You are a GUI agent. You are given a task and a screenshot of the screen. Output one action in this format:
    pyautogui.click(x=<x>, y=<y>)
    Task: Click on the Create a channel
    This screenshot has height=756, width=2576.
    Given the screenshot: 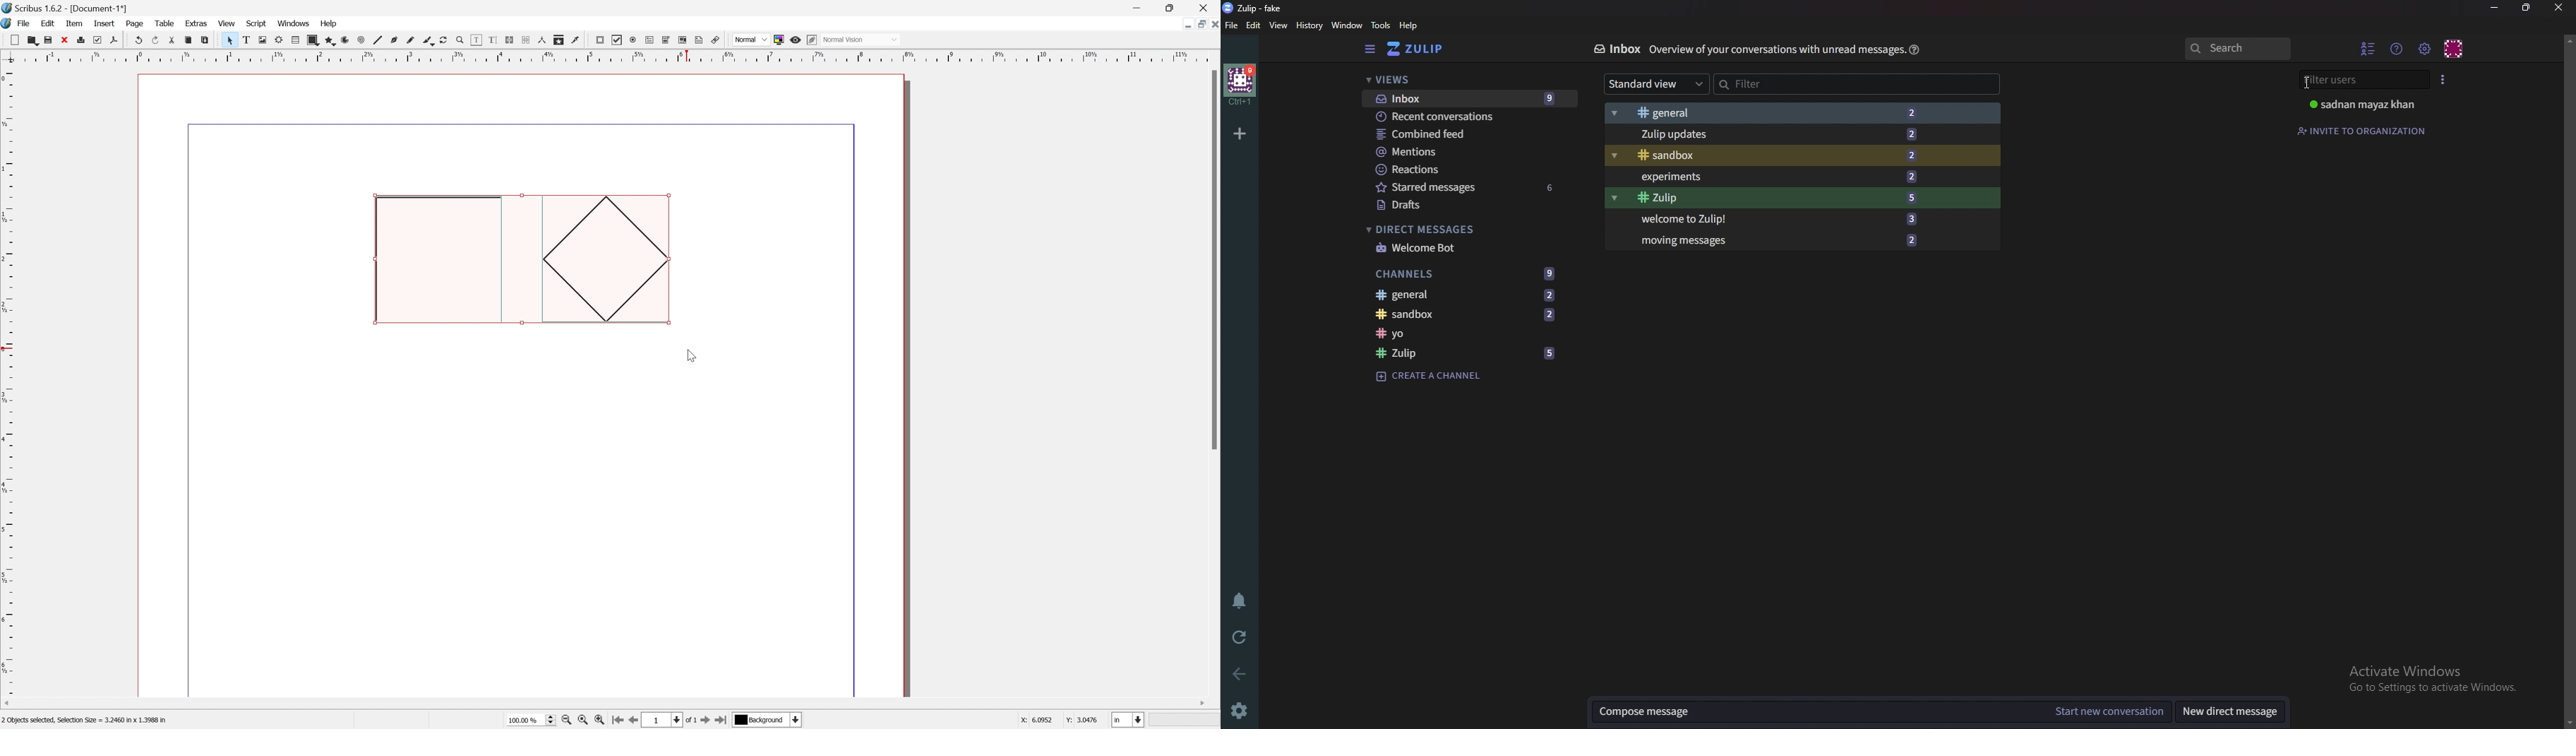 What is the action you would take?
    pyautogui.click(x=1430, y=377)
    